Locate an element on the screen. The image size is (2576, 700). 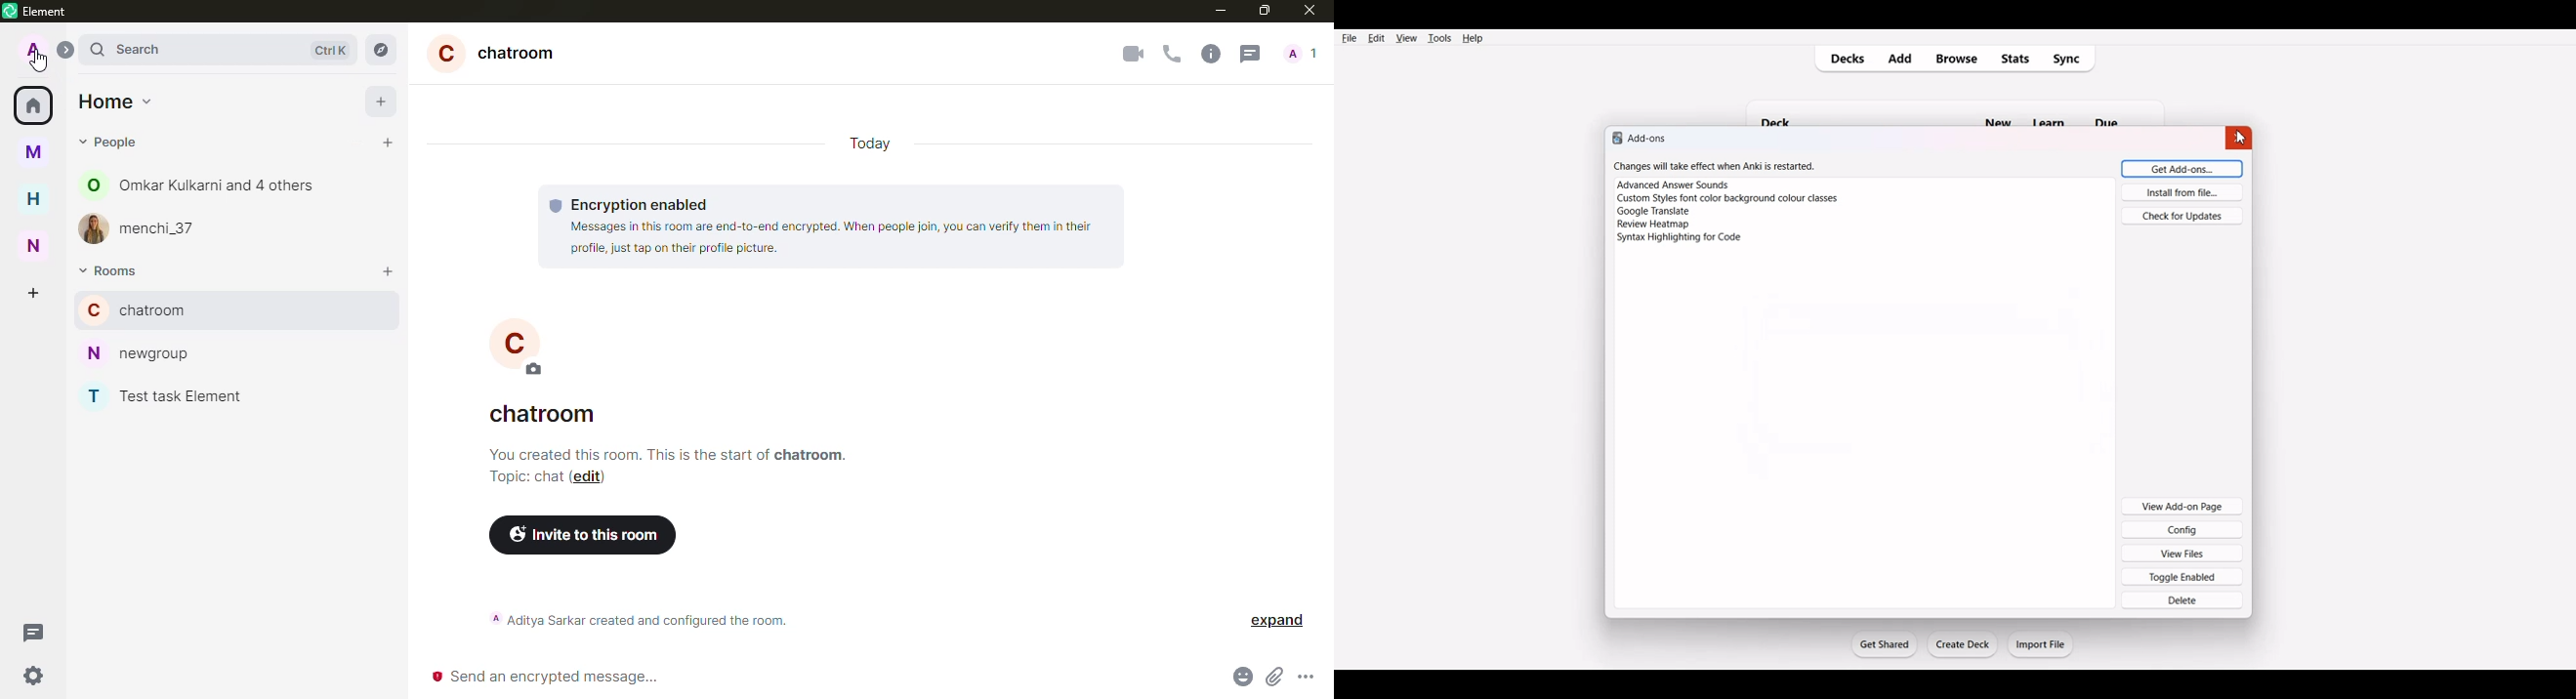
encryption enabled is located at coordinates (632, 204).